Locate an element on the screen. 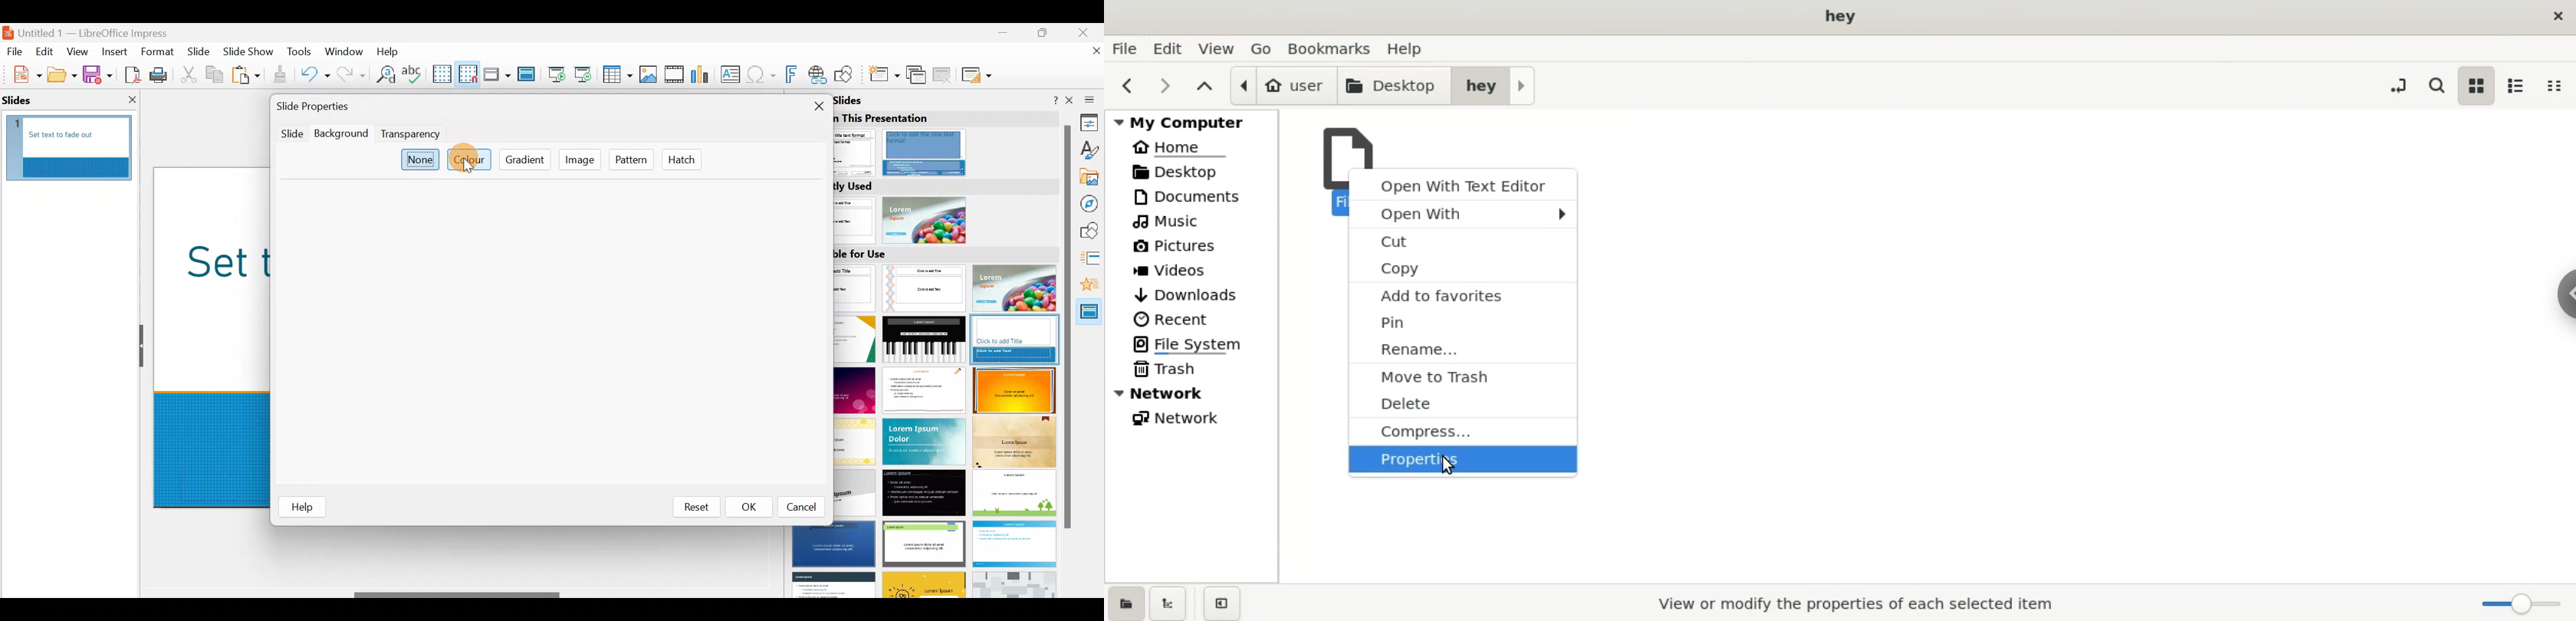 The width and height of the screenshot is (2576, 644). Insert fontwork text is located at coordinates (793, 76).